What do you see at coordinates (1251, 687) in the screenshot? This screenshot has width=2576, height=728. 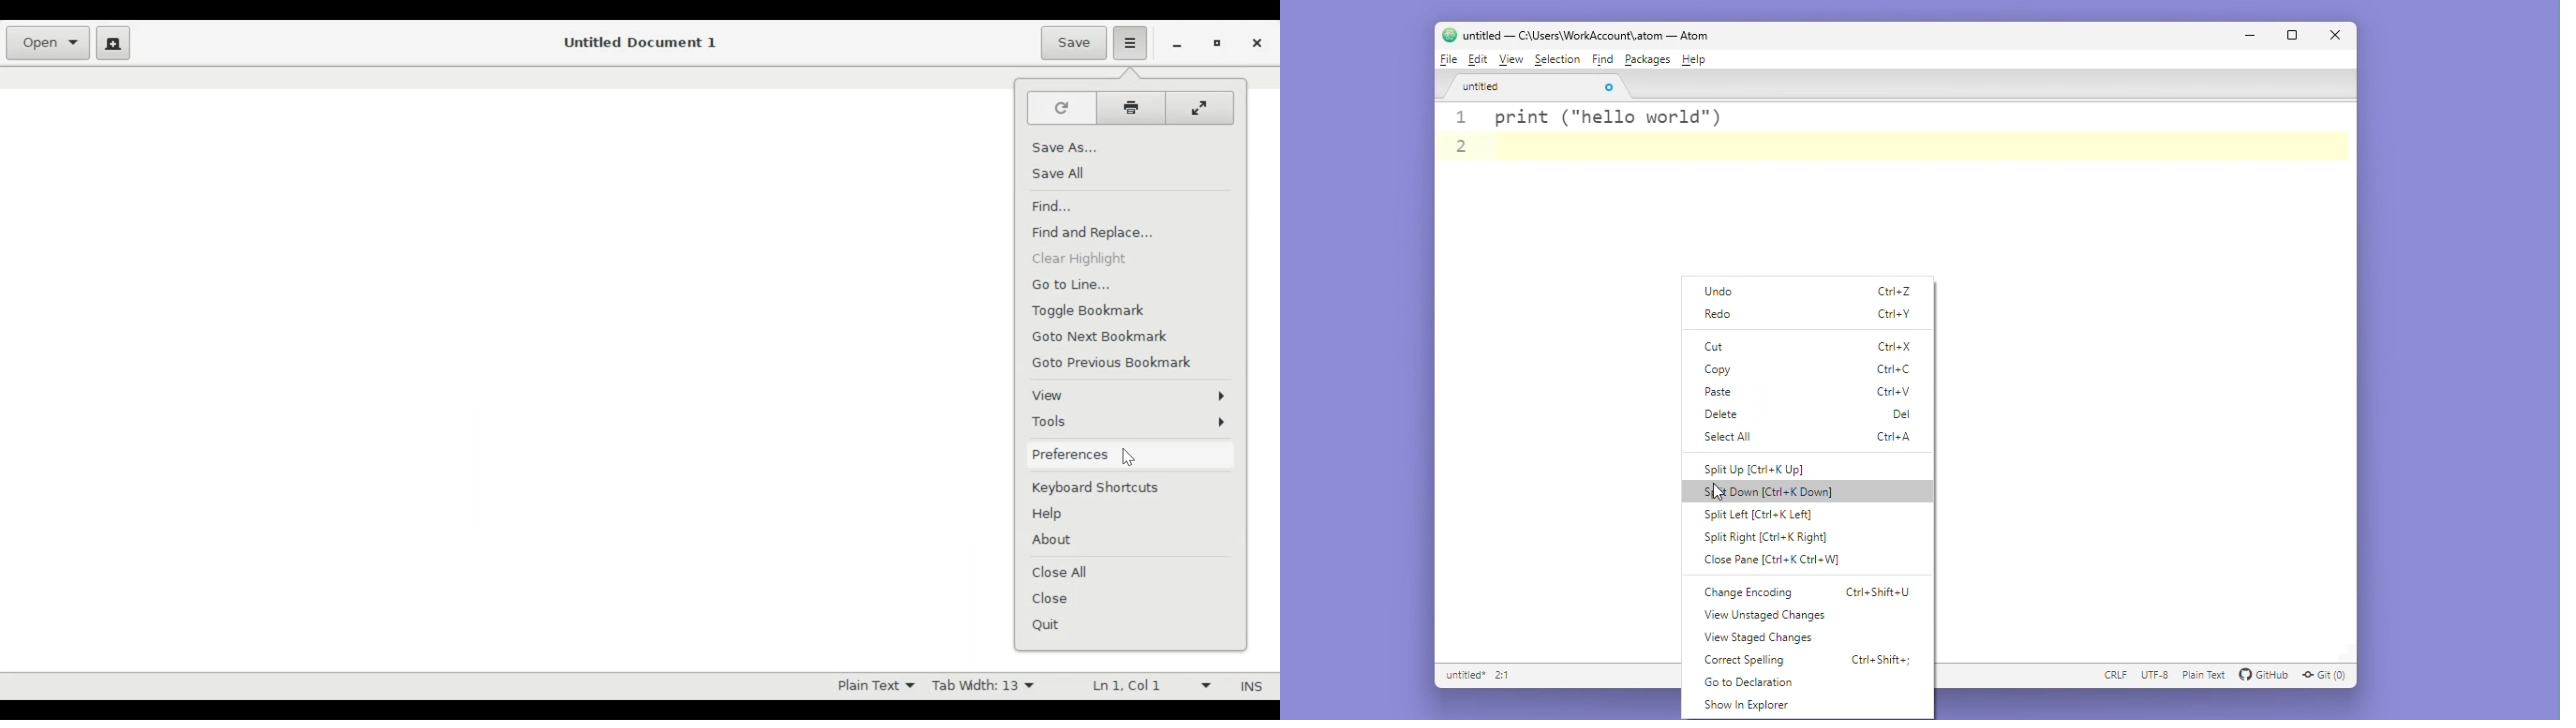 I see `INS` at bounding box center [1251, 687].